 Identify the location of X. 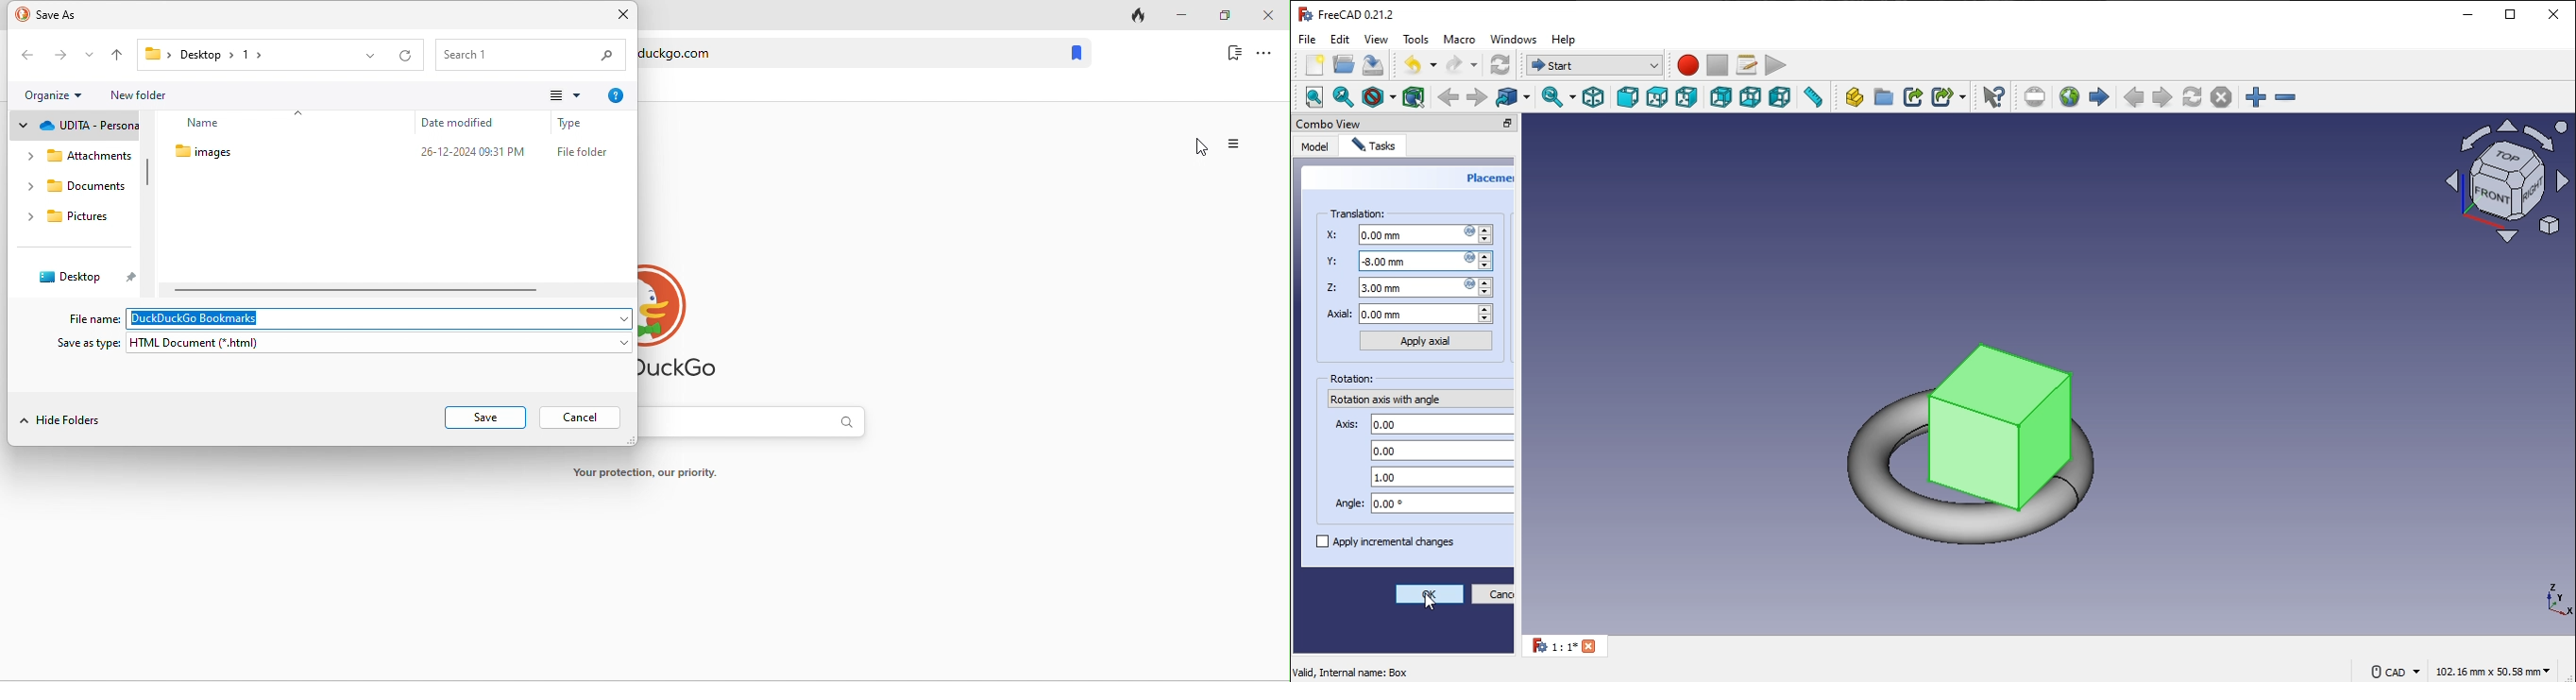
(1413, 235).